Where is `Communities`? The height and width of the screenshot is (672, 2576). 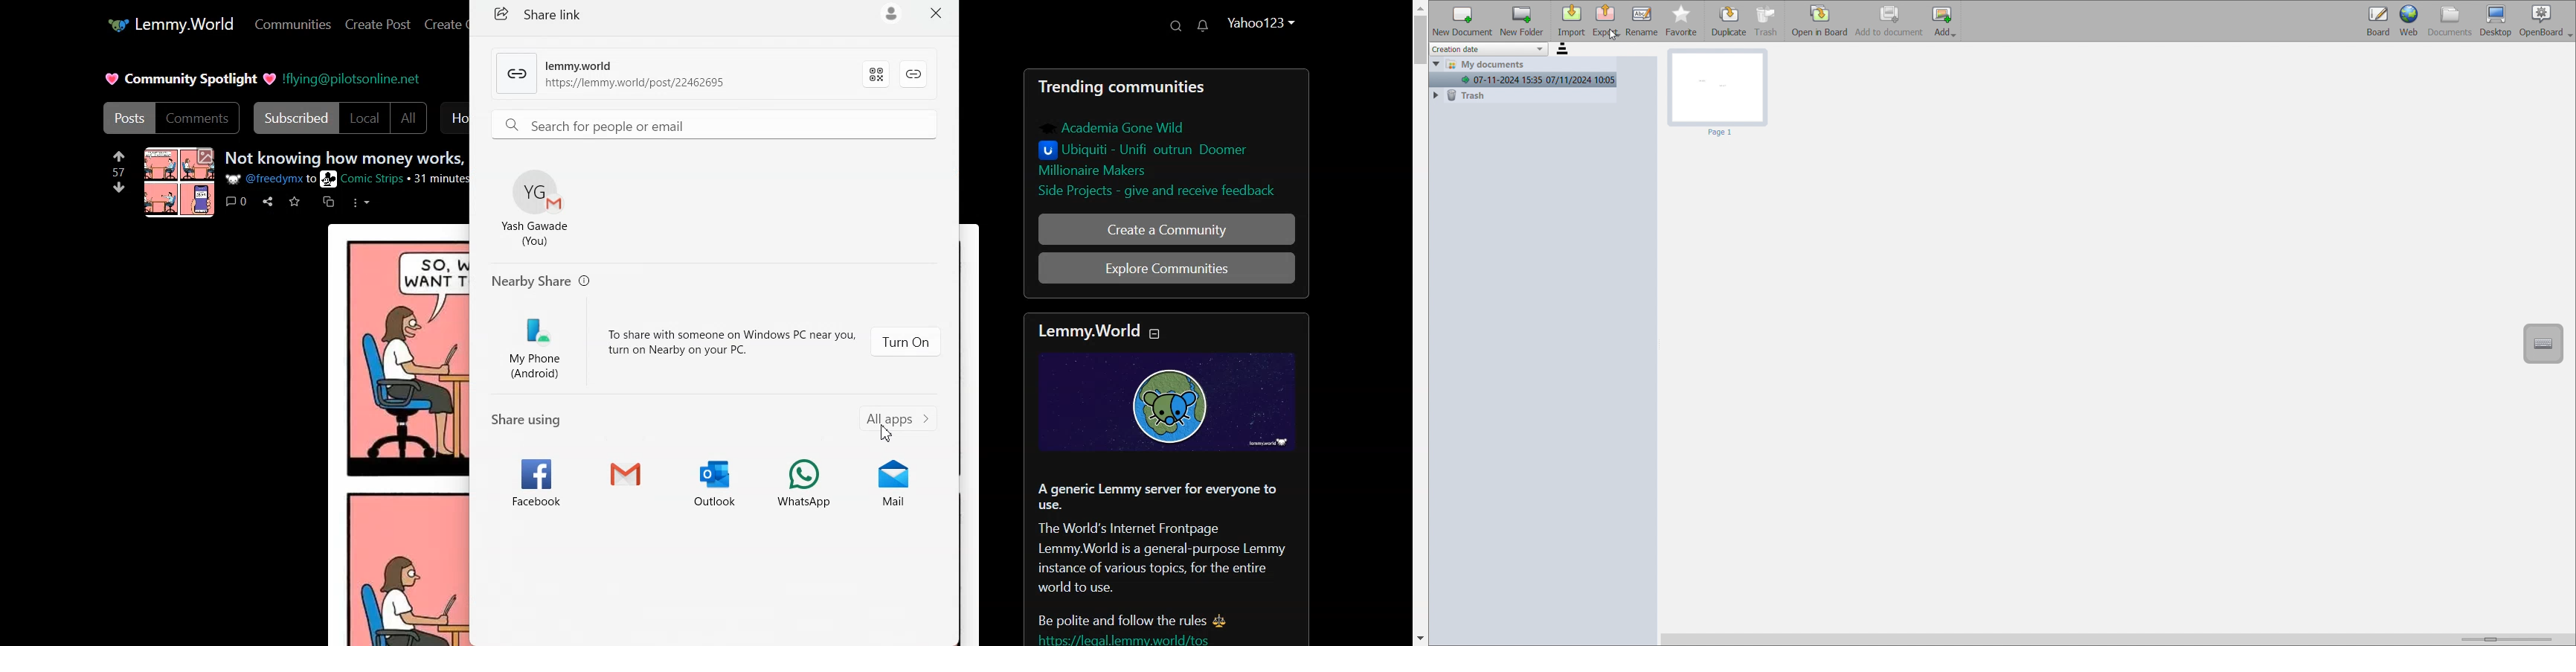
Communities is located at coordinates (292, 24).